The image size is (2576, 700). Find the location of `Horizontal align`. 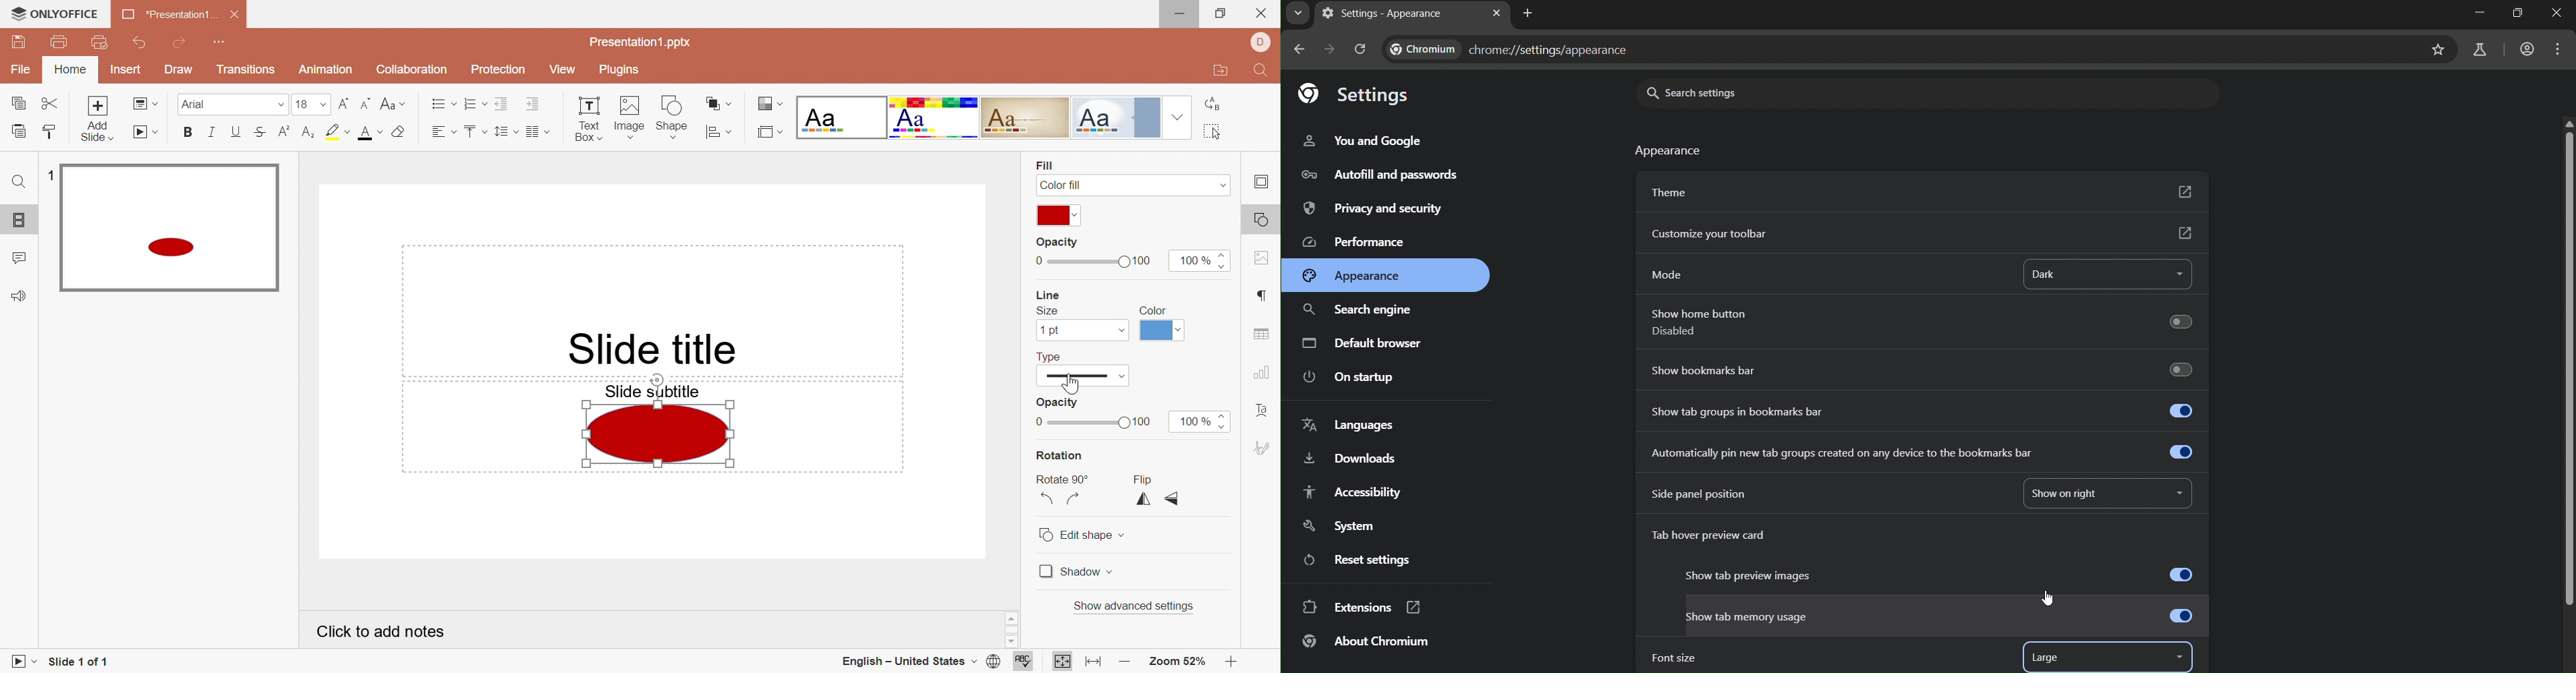

Horizontal align is located at coordinates (442, 132).